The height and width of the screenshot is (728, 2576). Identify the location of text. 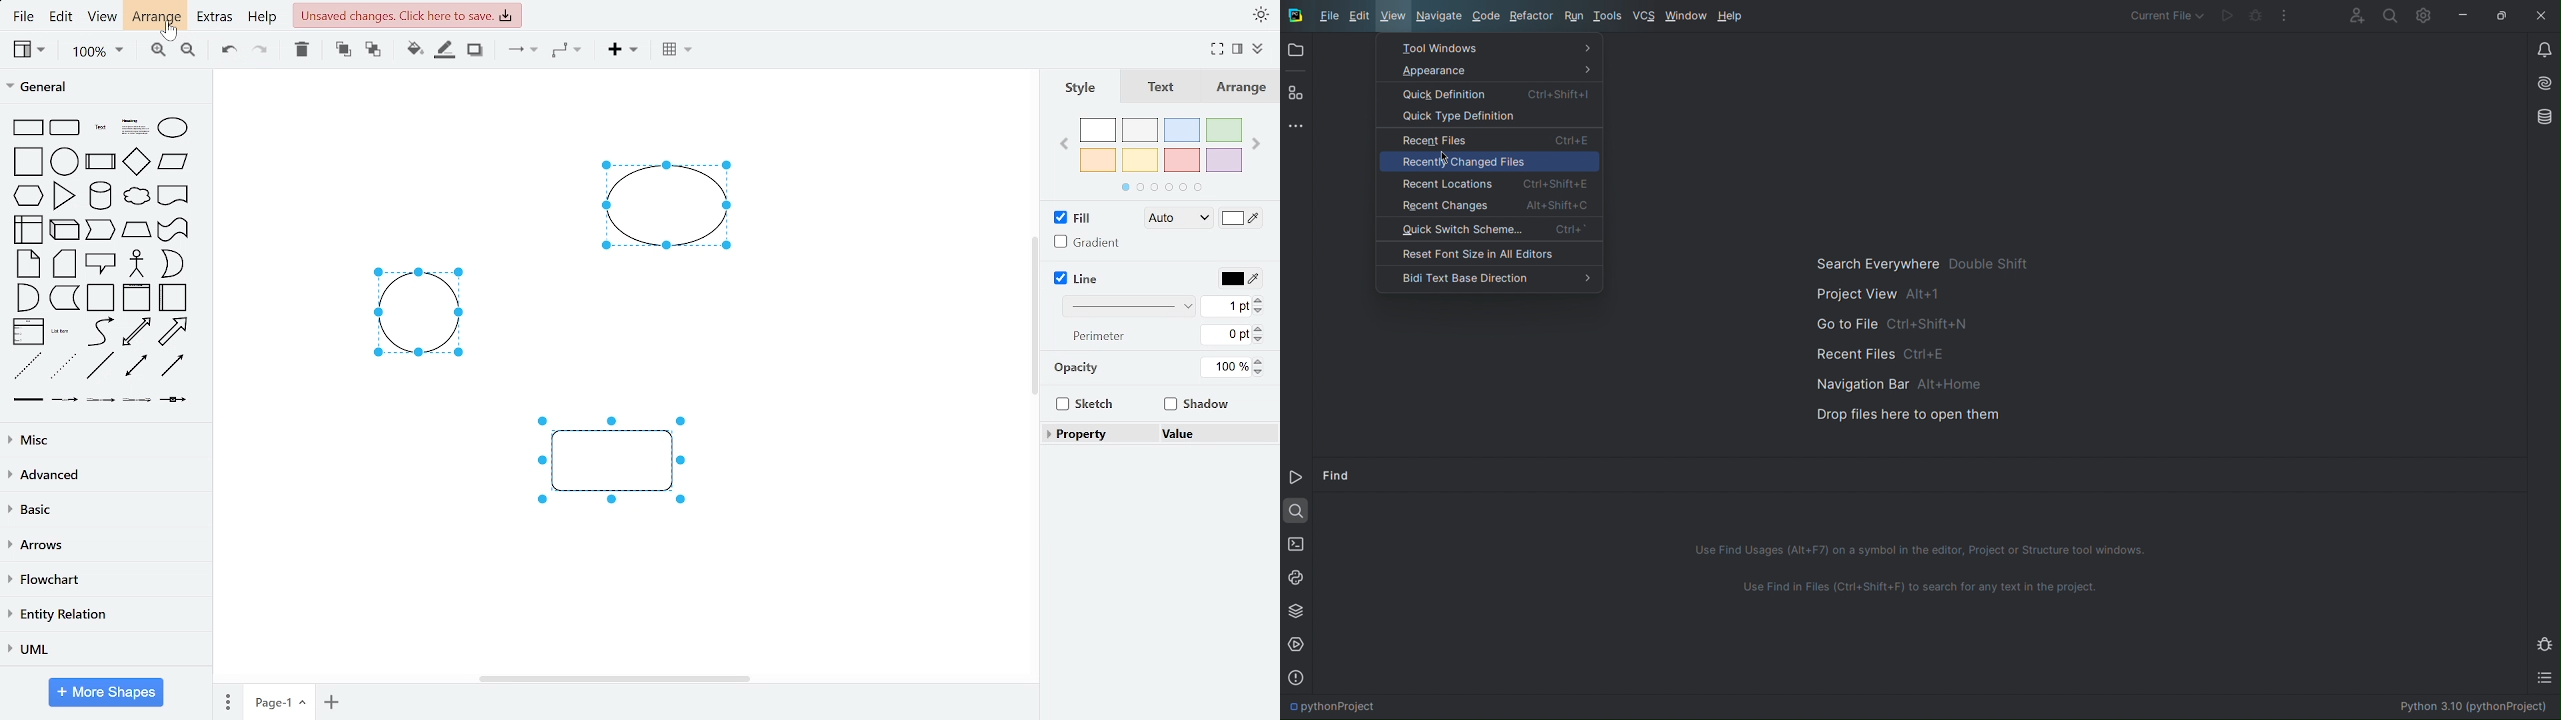
(1162, 87).